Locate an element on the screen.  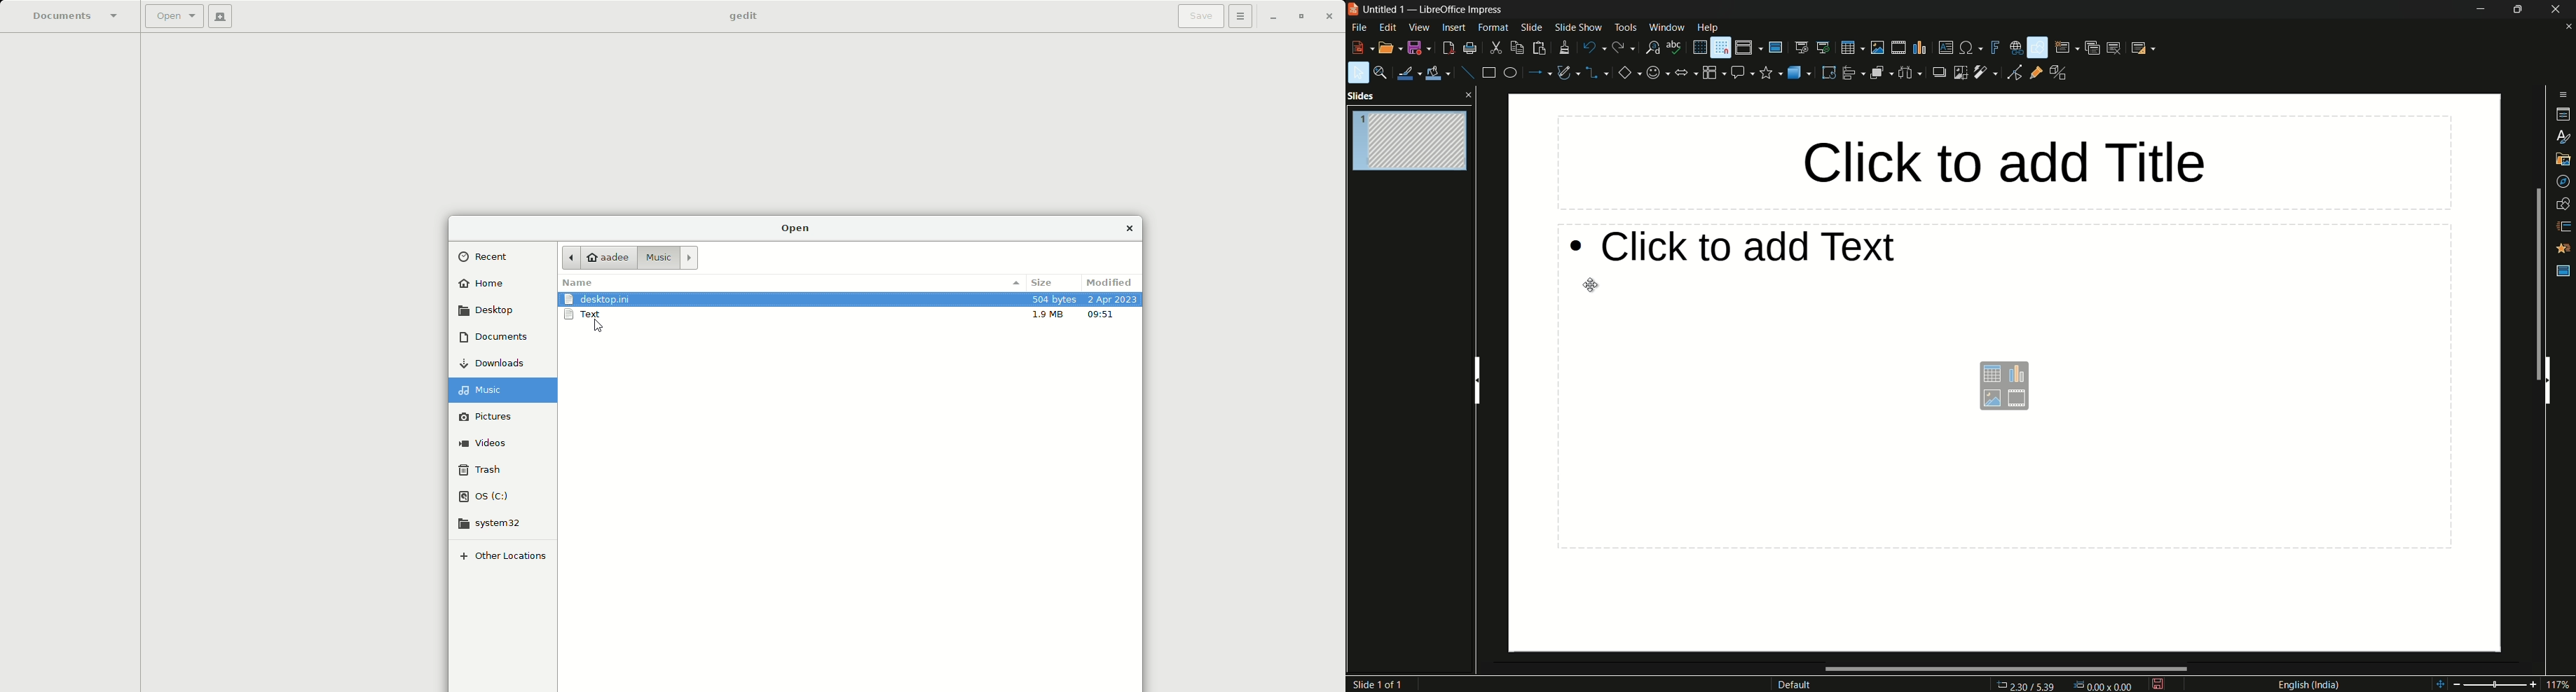
insert audio and video is located at coordinates (2017, 400).